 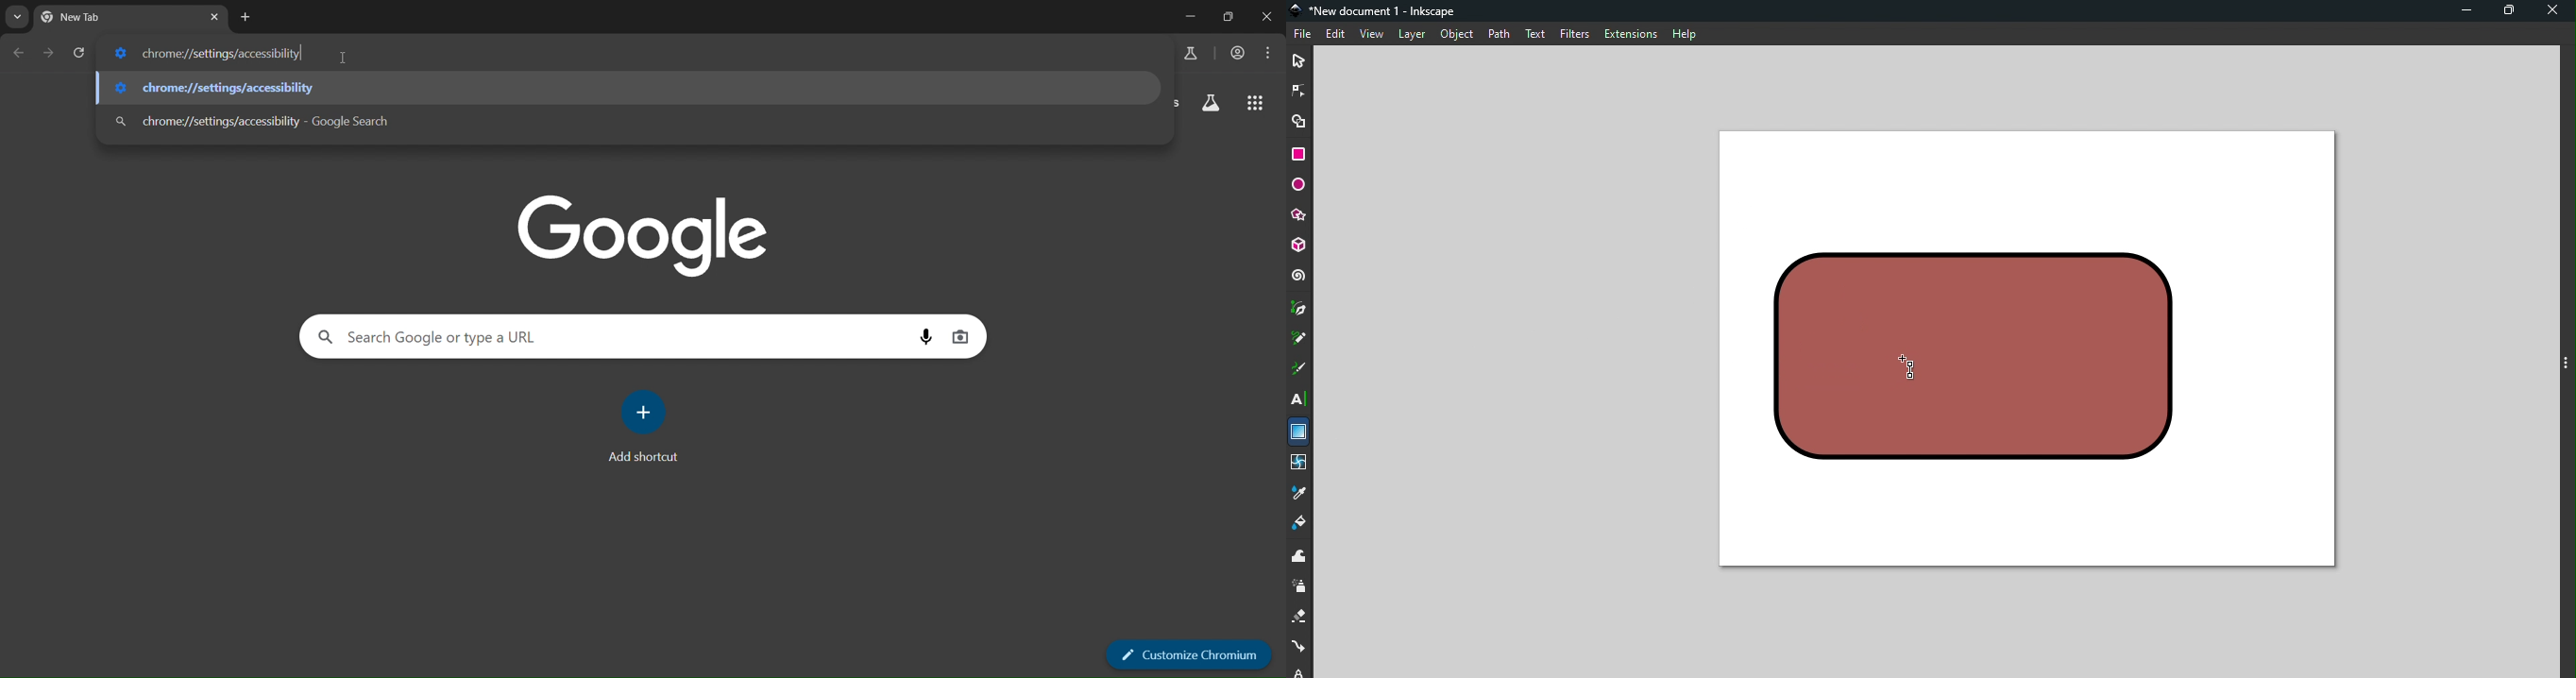 I want to click on Text, so click(x=1534, y=32).